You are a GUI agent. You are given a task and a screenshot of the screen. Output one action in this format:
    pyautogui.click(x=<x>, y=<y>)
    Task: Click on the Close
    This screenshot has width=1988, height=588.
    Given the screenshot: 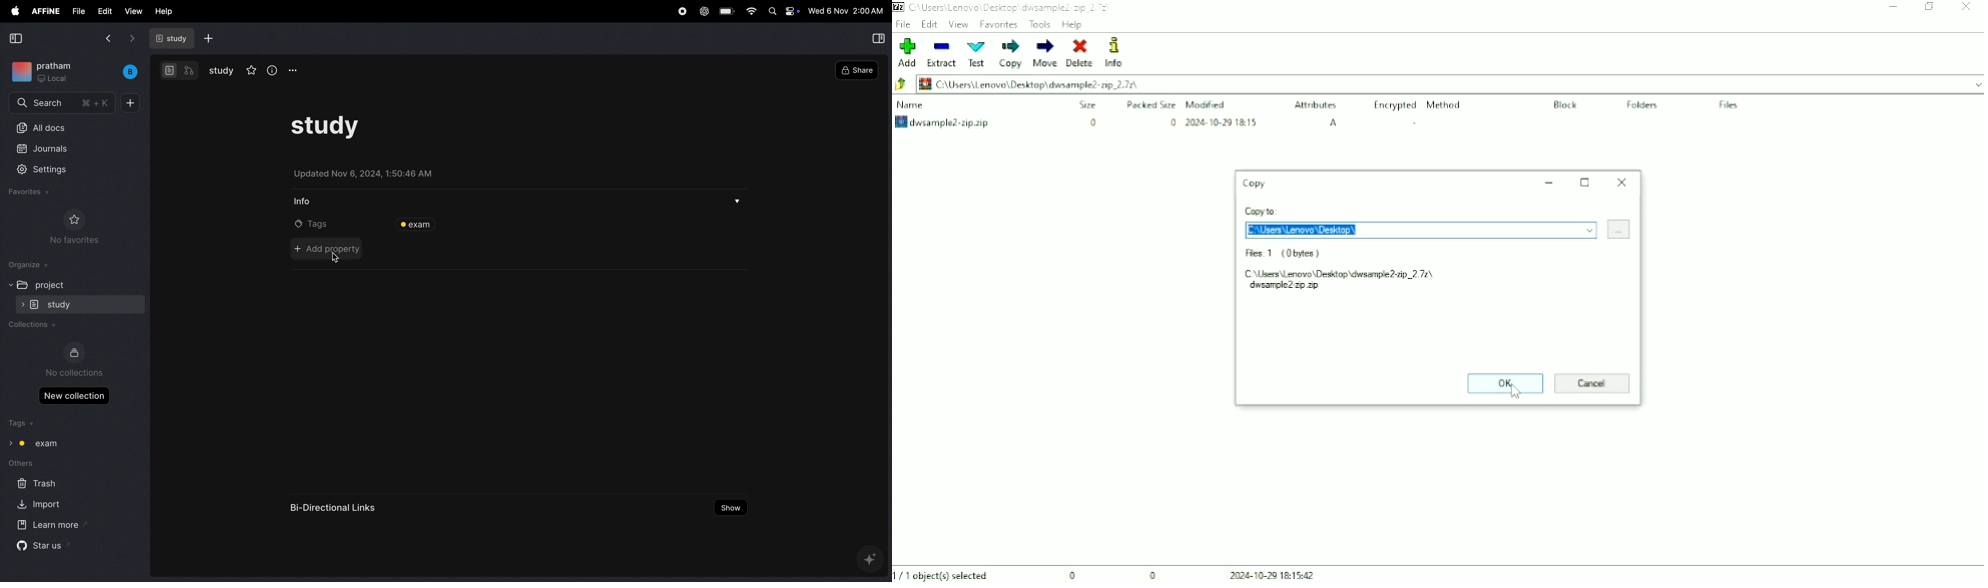 What is the action you would take?
    pyautogui.click(x=1966, y=7)
    